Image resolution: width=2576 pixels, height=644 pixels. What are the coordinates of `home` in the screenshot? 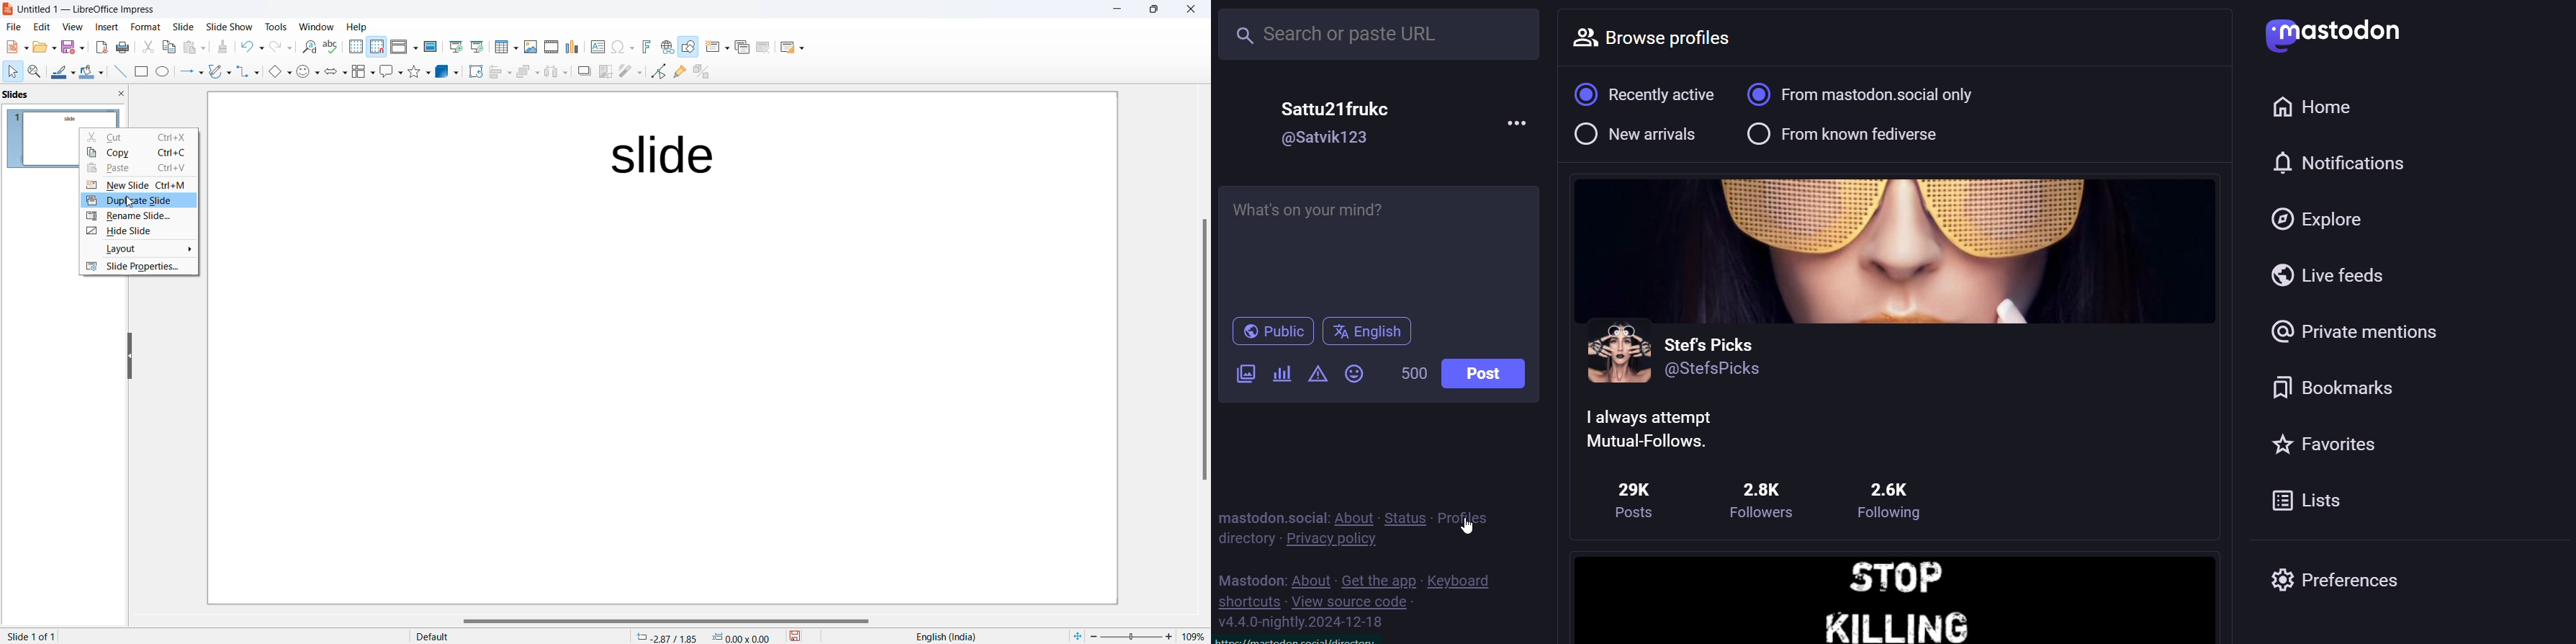 It's located at (2317, 109).